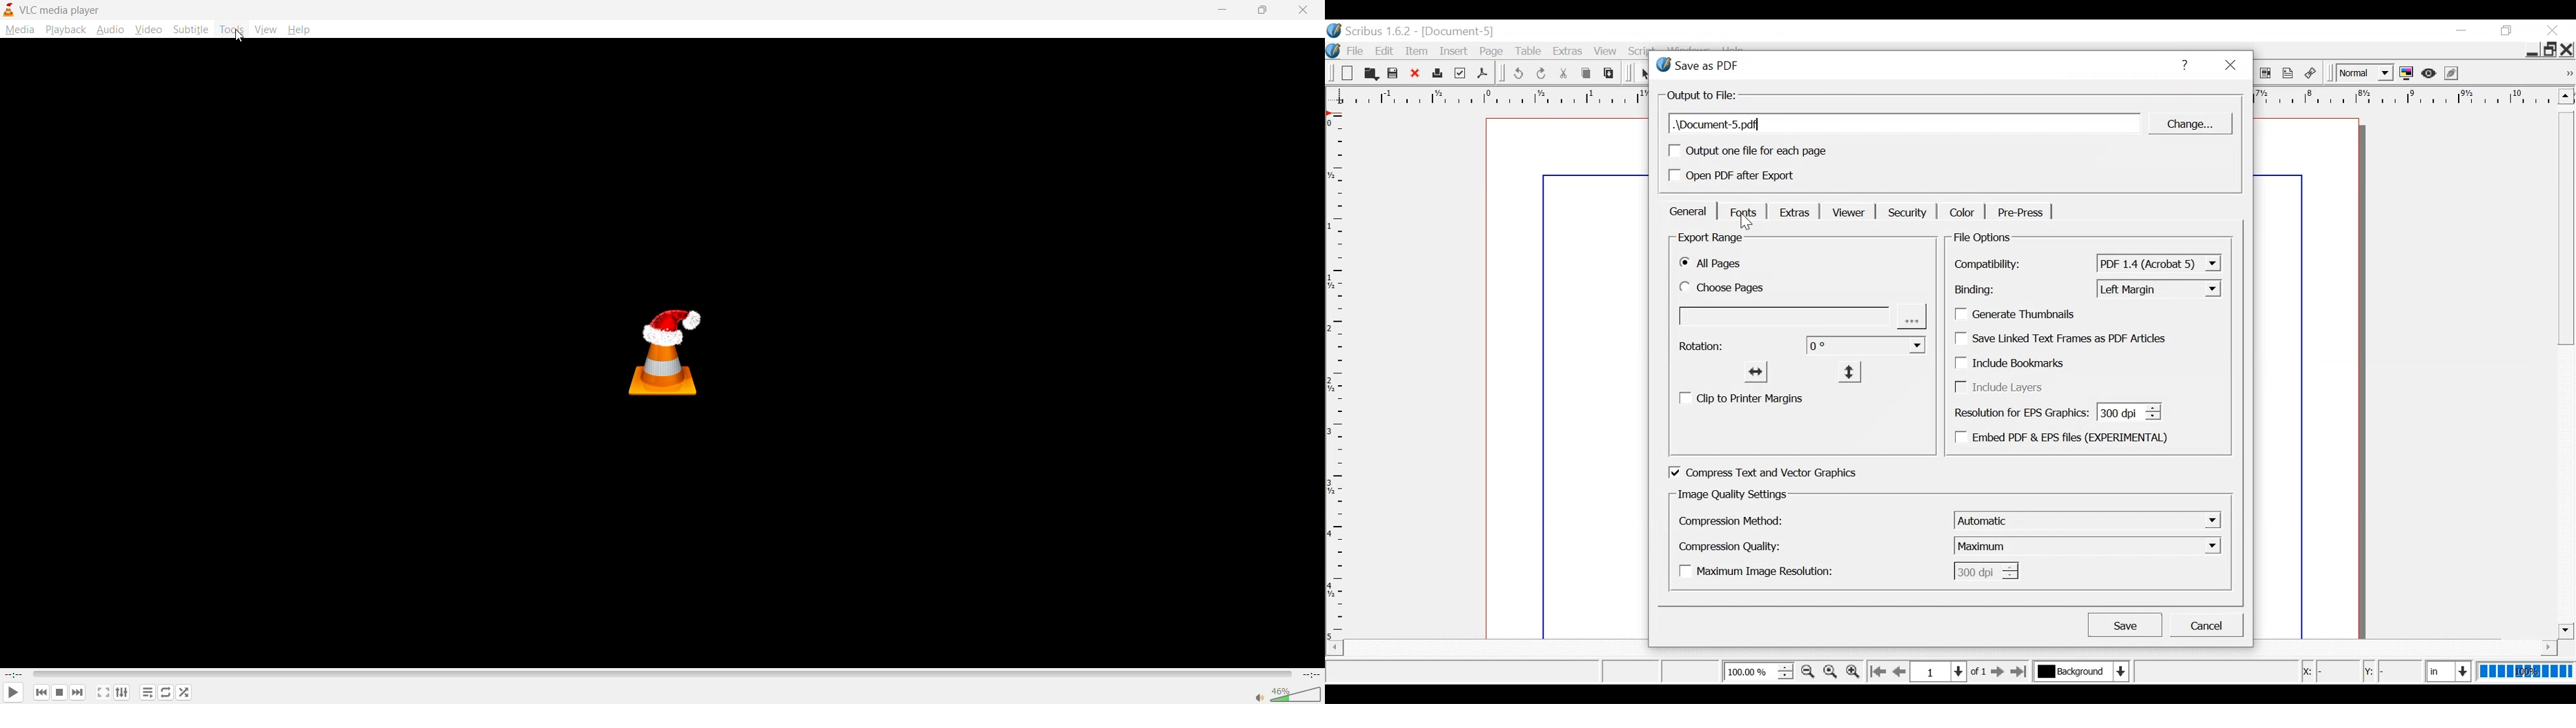  Describe the element at coordinates (2266, 74) in the screenshot. I see `PDF List Box ` at that location.